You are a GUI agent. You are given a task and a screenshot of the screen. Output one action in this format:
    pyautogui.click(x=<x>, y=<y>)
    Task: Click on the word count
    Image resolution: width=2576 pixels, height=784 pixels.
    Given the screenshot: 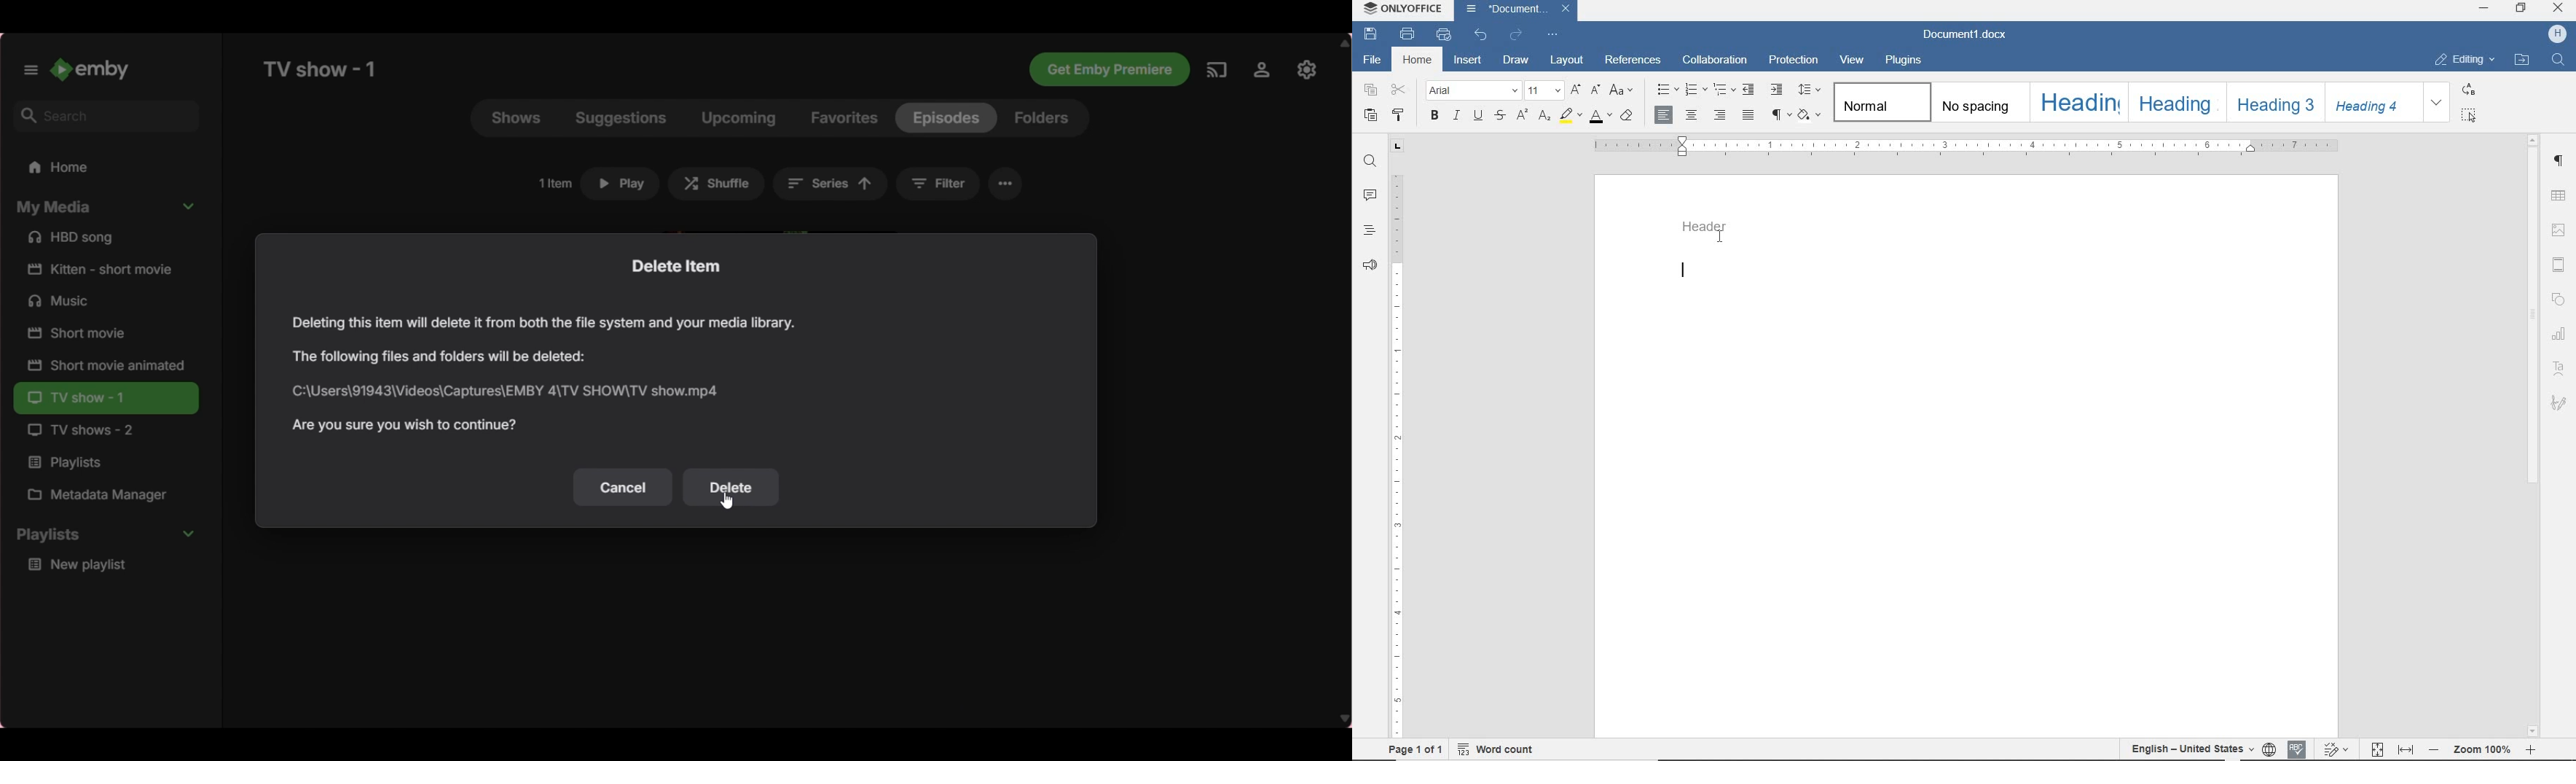 What is the action you would take?
    pyautogui.click(x=1496, y=749)
    